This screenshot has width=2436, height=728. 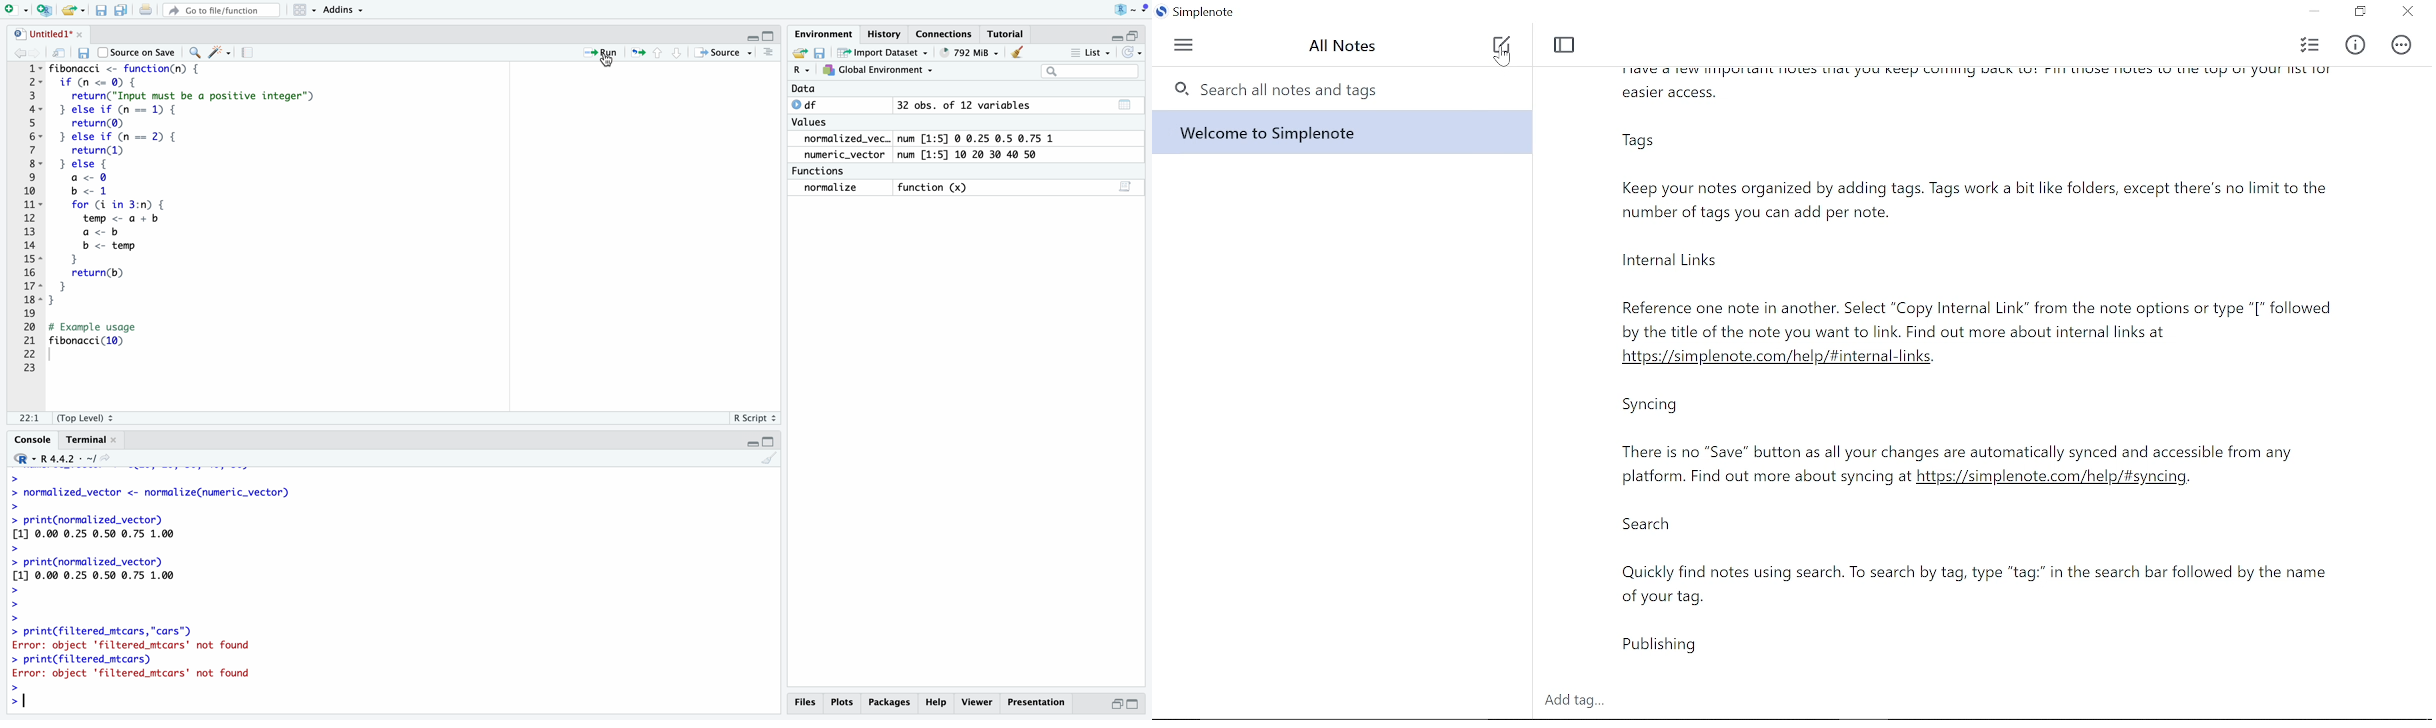 I want to click on presentation, so click(x=1036, y=702).